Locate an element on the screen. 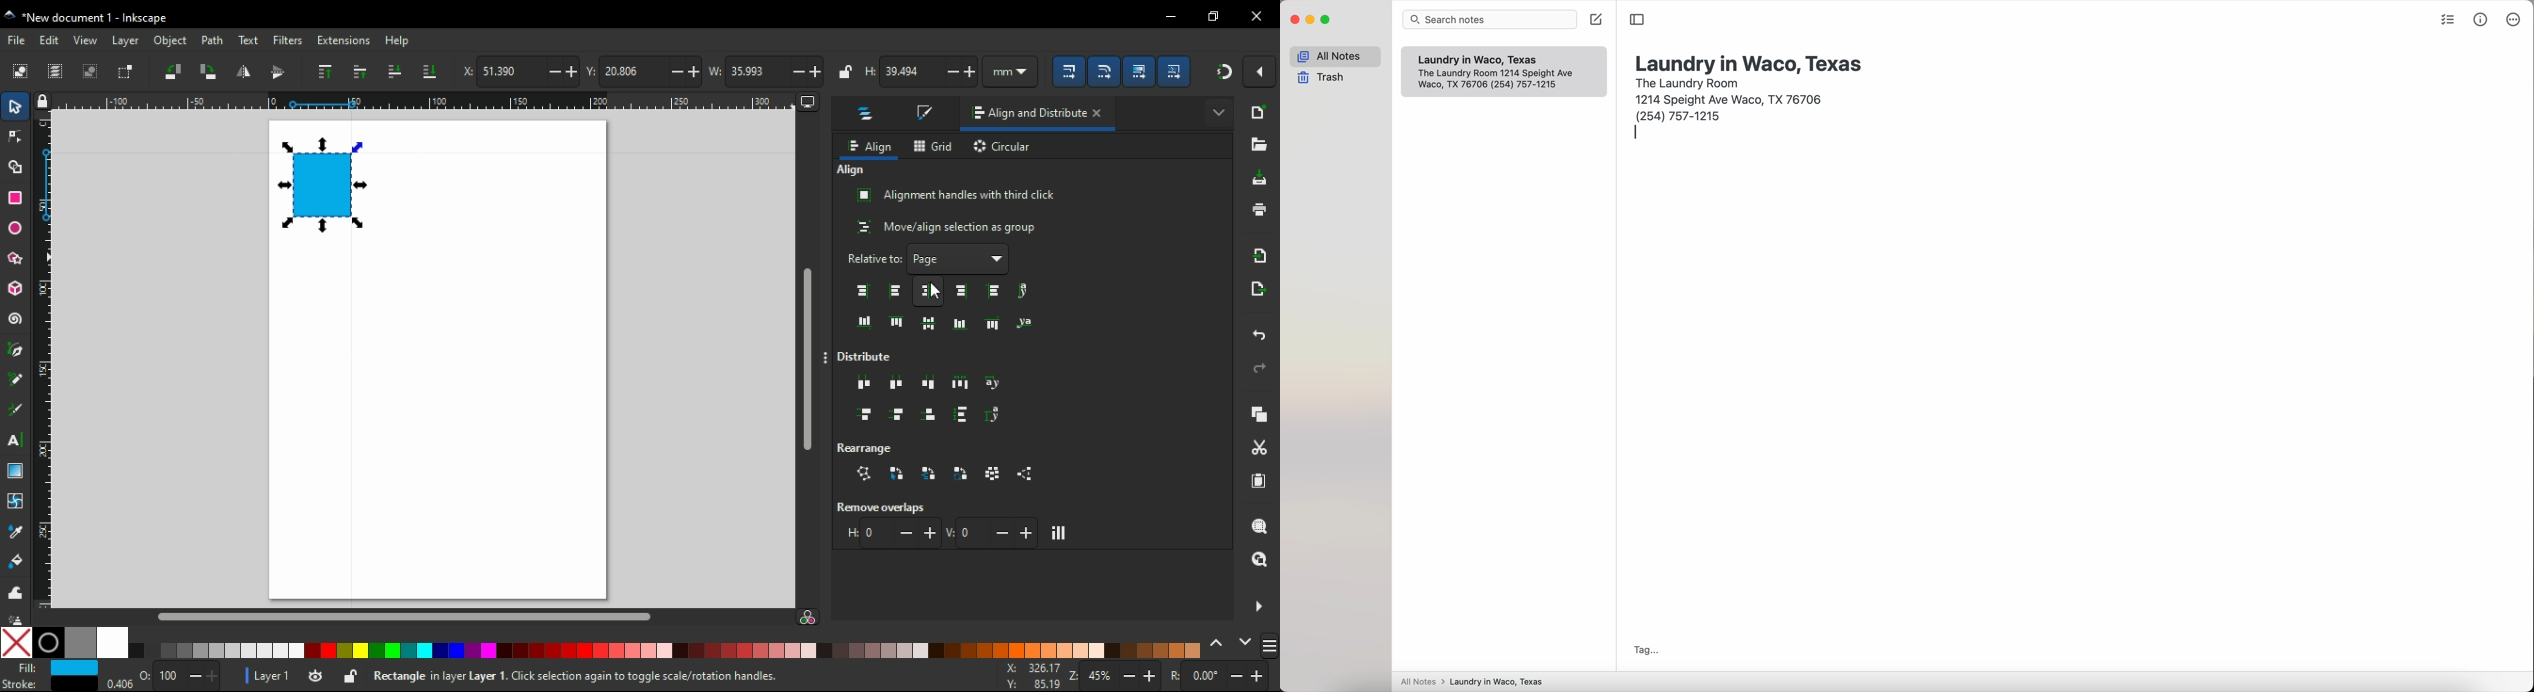 The height and width of the screenshot is (700, 2548). 1214 Speight Ave Waco, TX 76706 is located at coordinates (1503, 81).